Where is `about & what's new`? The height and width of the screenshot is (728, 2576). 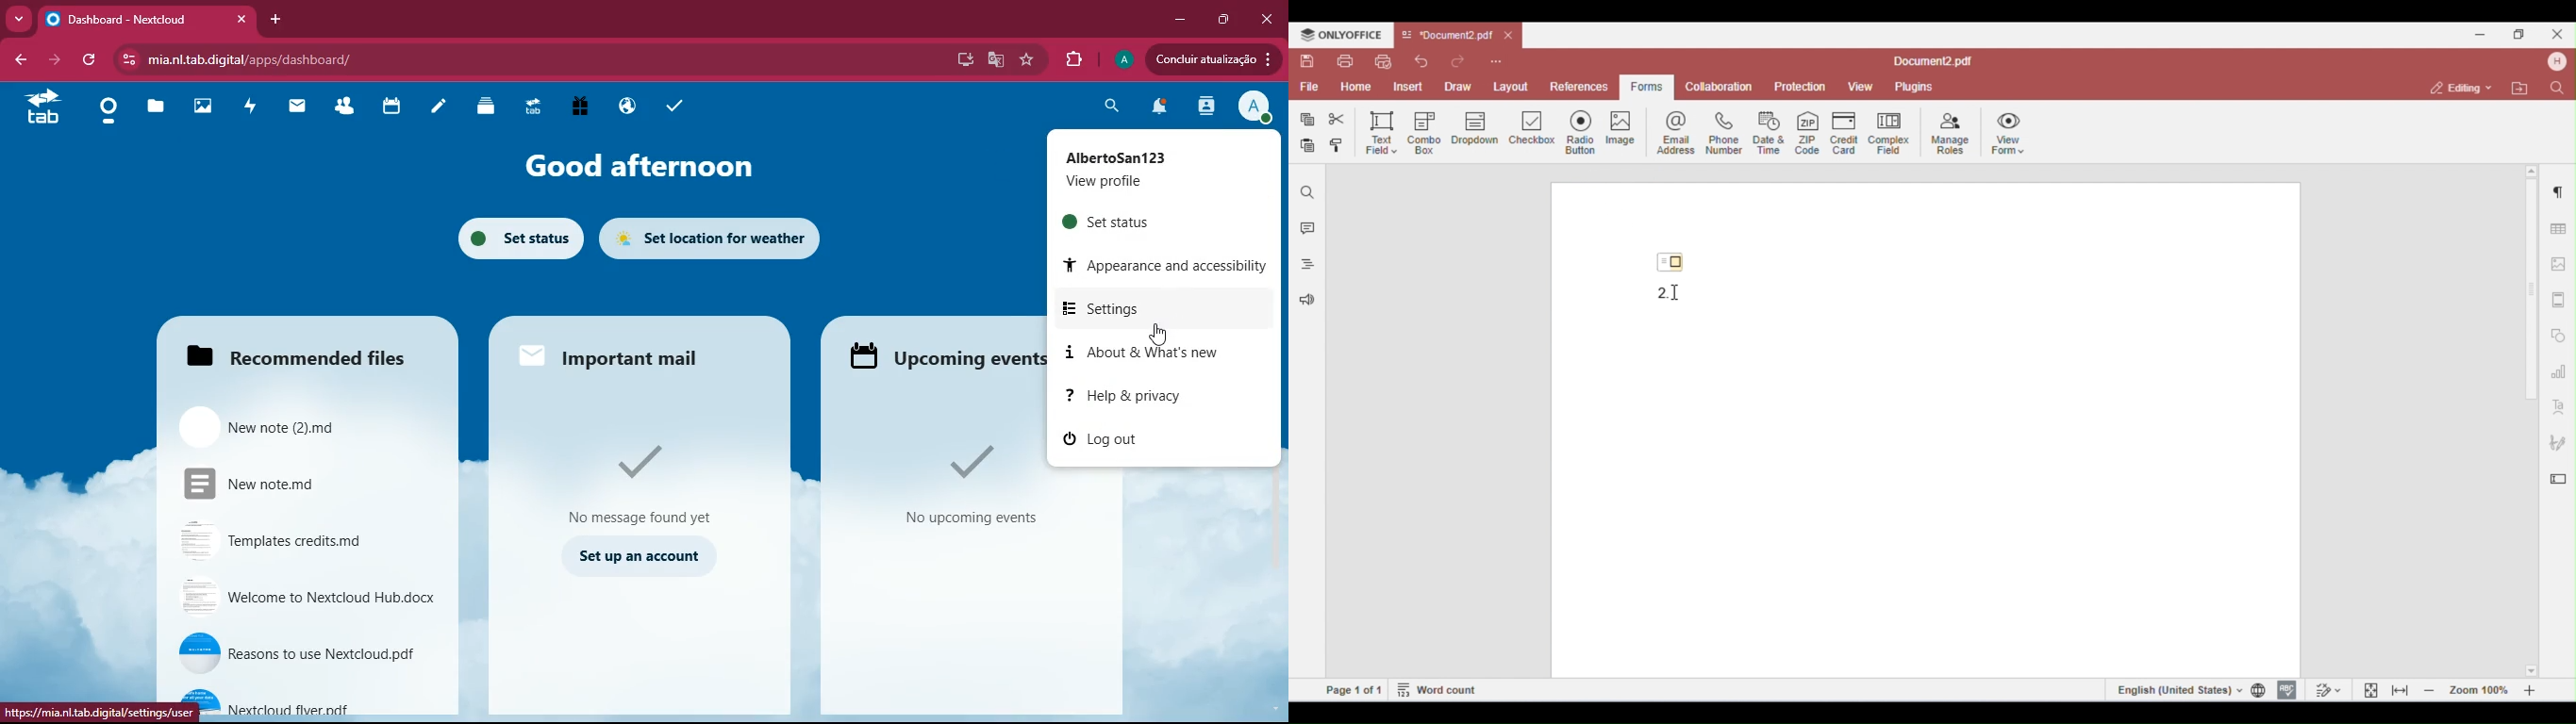
about & what's new is located at coordinates (1170, 354).